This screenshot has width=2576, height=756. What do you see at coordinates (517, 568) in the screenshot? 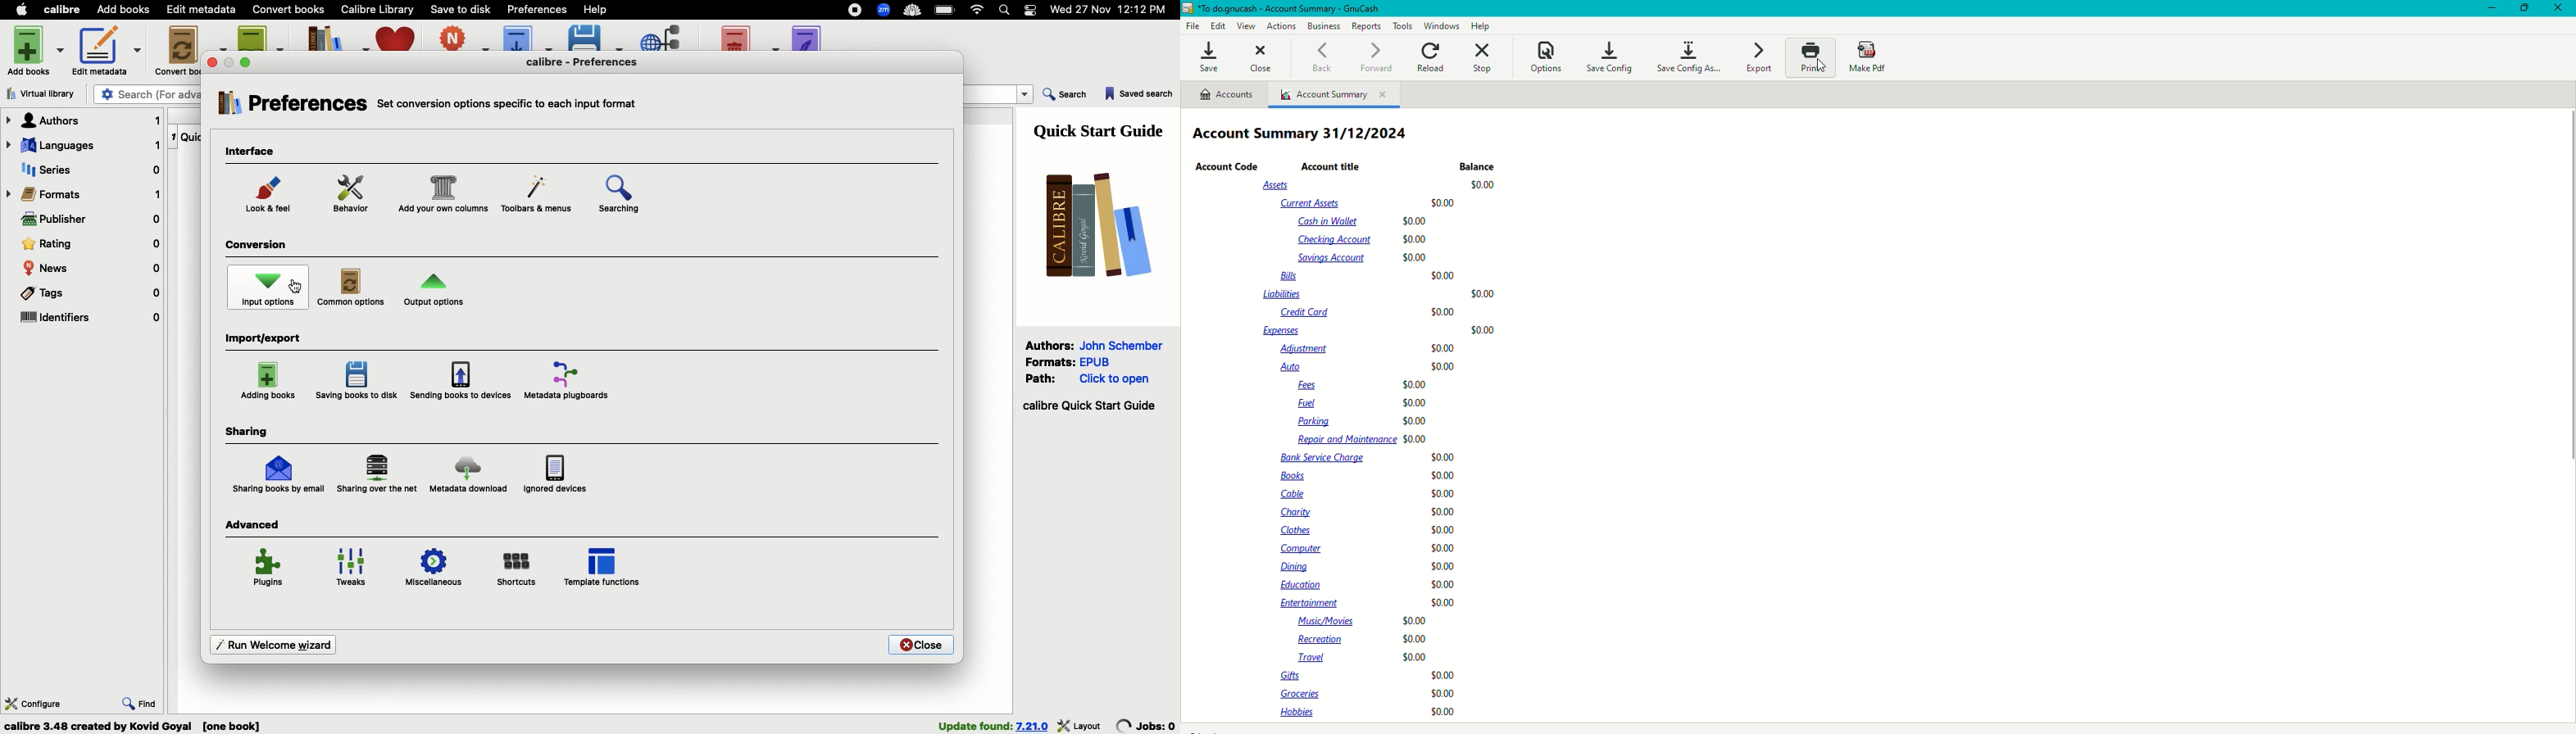
I see `Shortcuts` at bounding box center [517, 568].